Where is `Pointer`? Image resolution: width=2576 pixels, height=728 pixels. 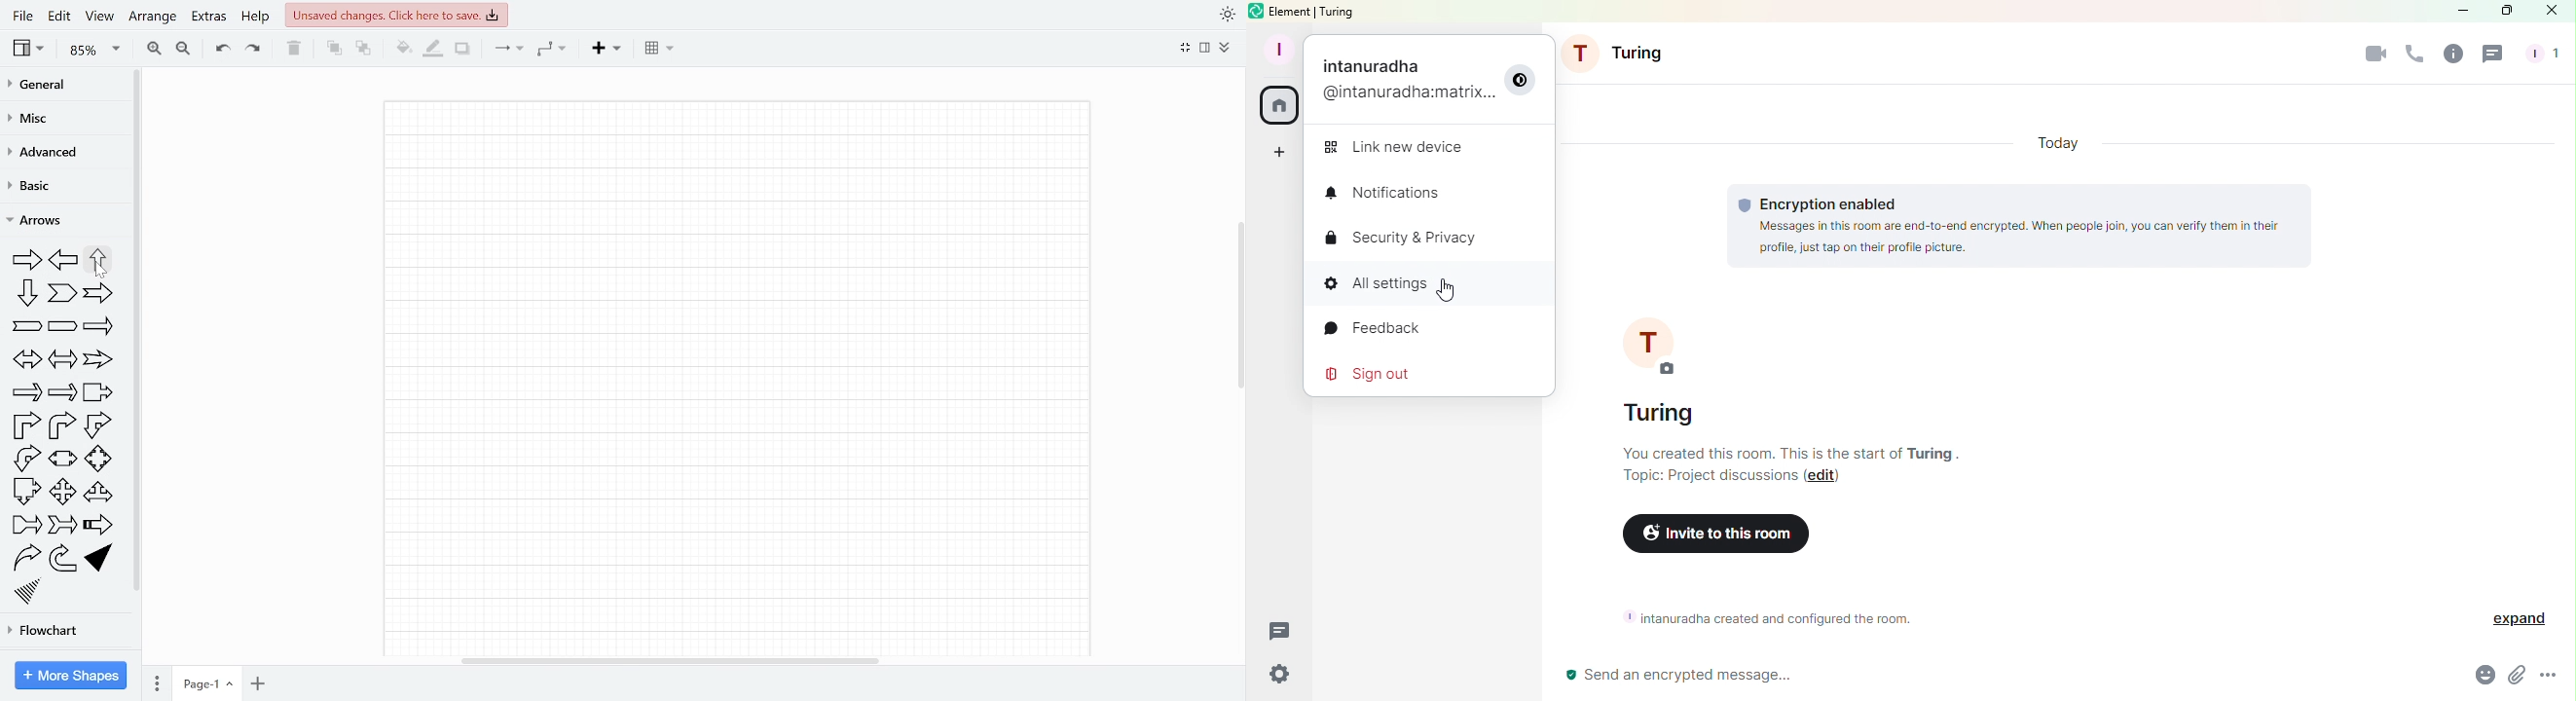
Pointer is located at coordinates (1444, 291).